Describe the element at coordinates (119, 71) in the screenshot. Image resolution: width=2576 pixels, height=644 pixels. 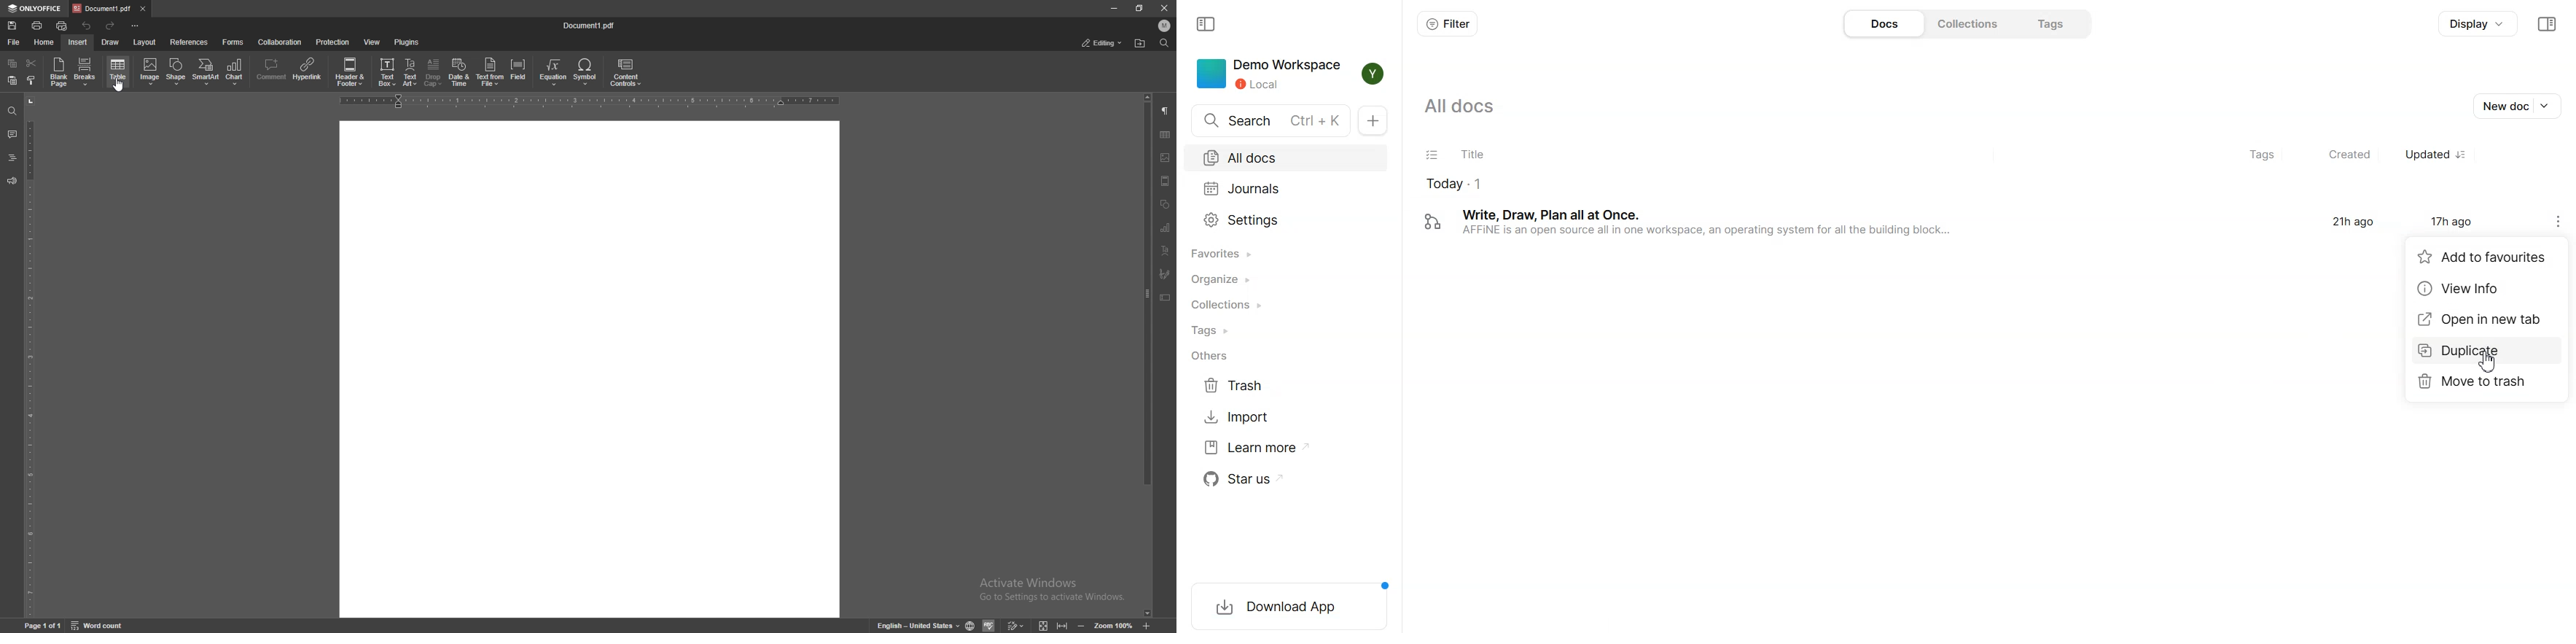
I see `table` at that location.